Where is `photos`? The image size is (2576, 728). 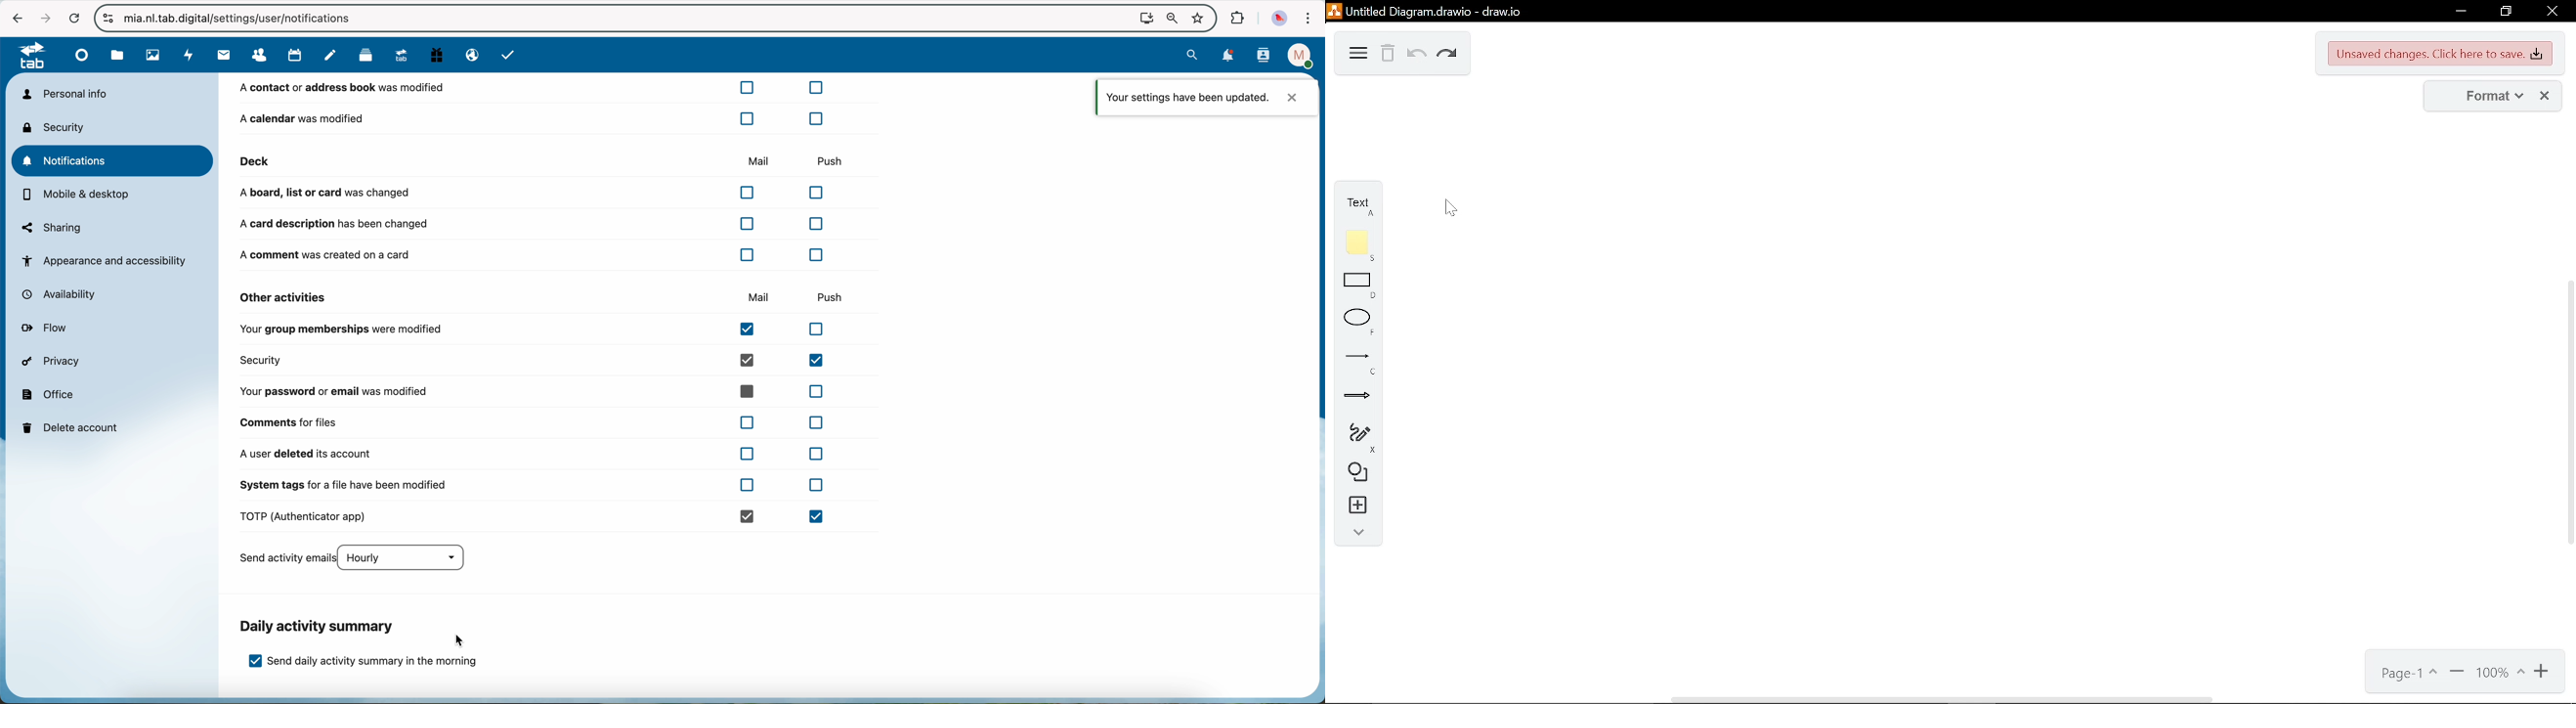
photos is located at coordinates (151, 55).